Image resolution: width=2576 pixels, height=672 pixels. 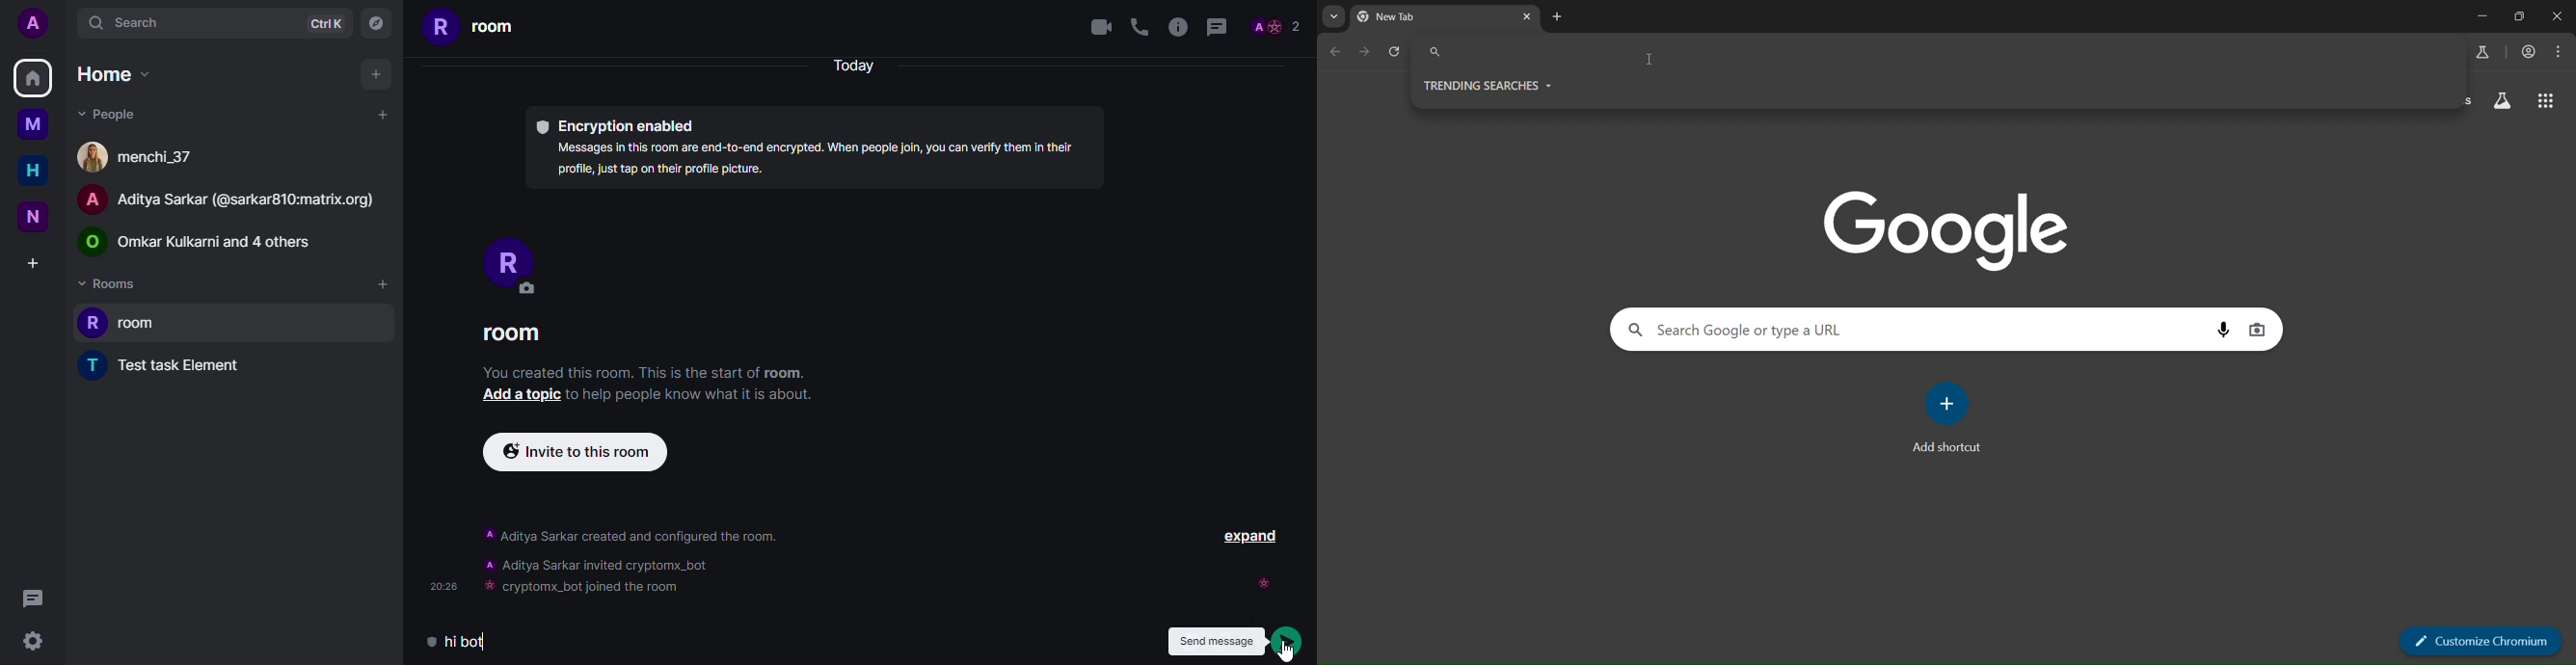 What do you see at coordinates (34, 215) in the screenshot?
I see `new` at bounding box center [34, 215].